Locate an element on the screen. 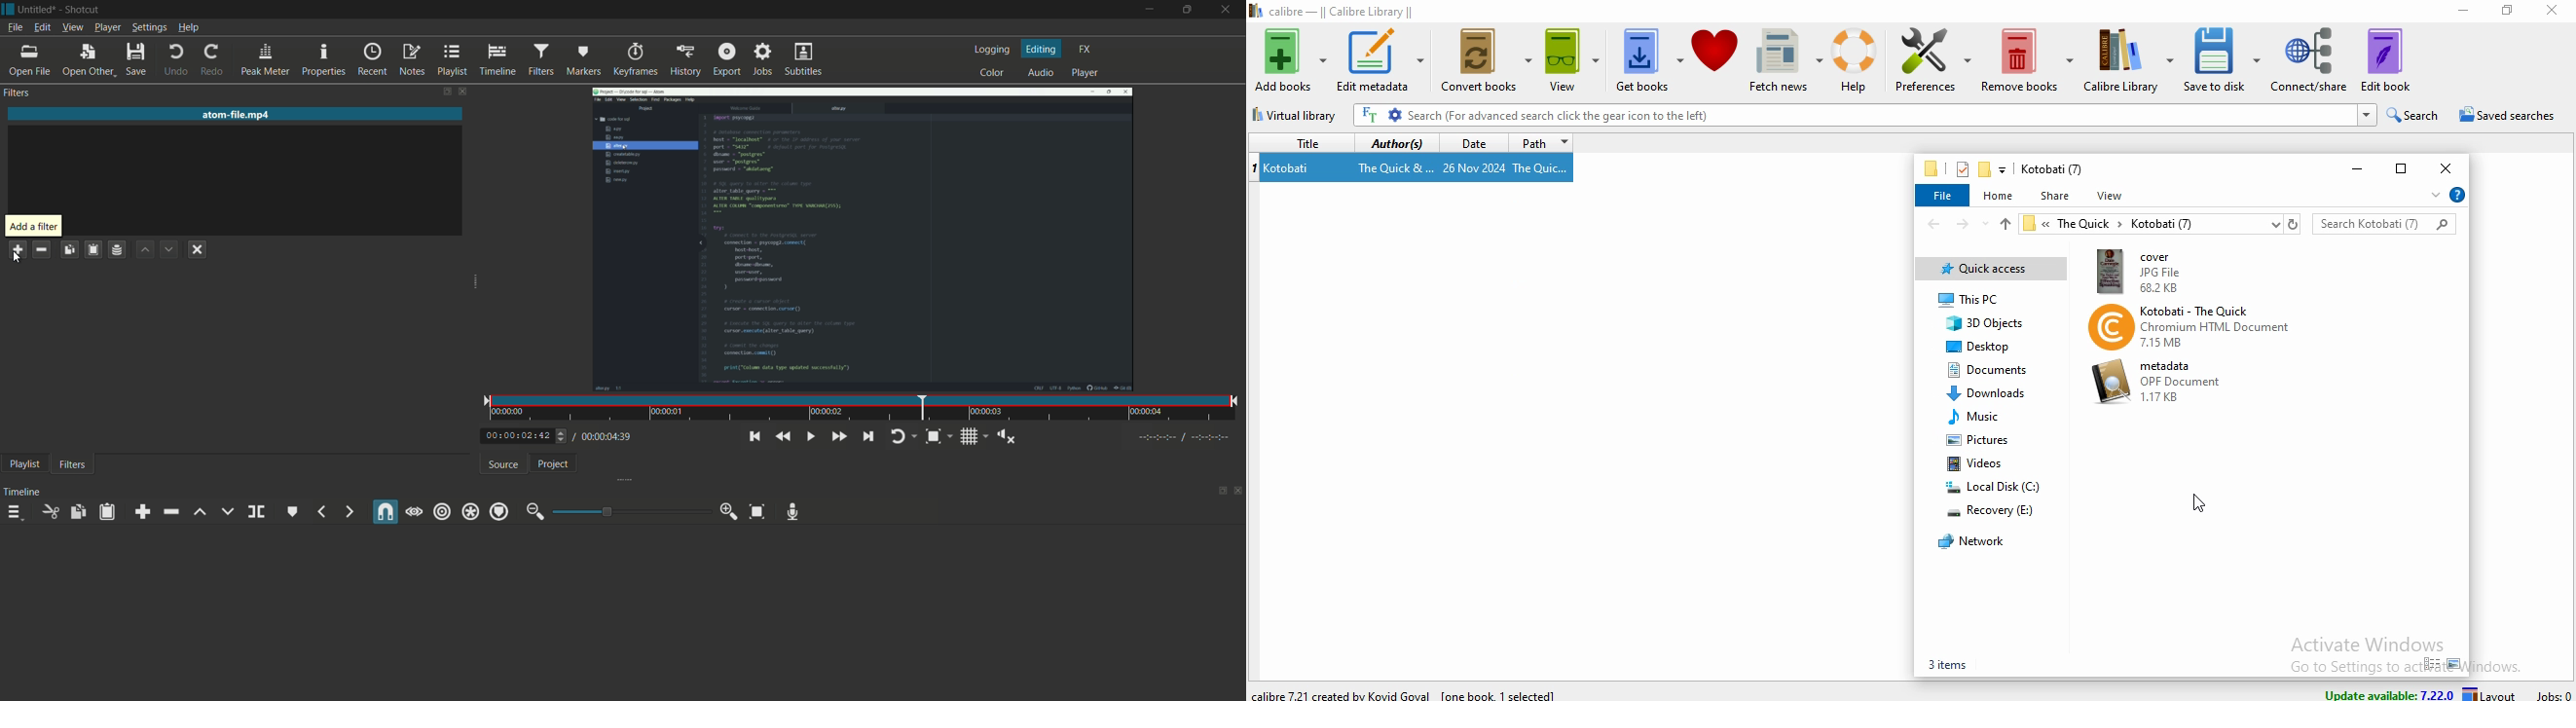 Image resolution: width=2576 pixels, height=728 pixels. edit metadata is located at coordinates (1380, 59).